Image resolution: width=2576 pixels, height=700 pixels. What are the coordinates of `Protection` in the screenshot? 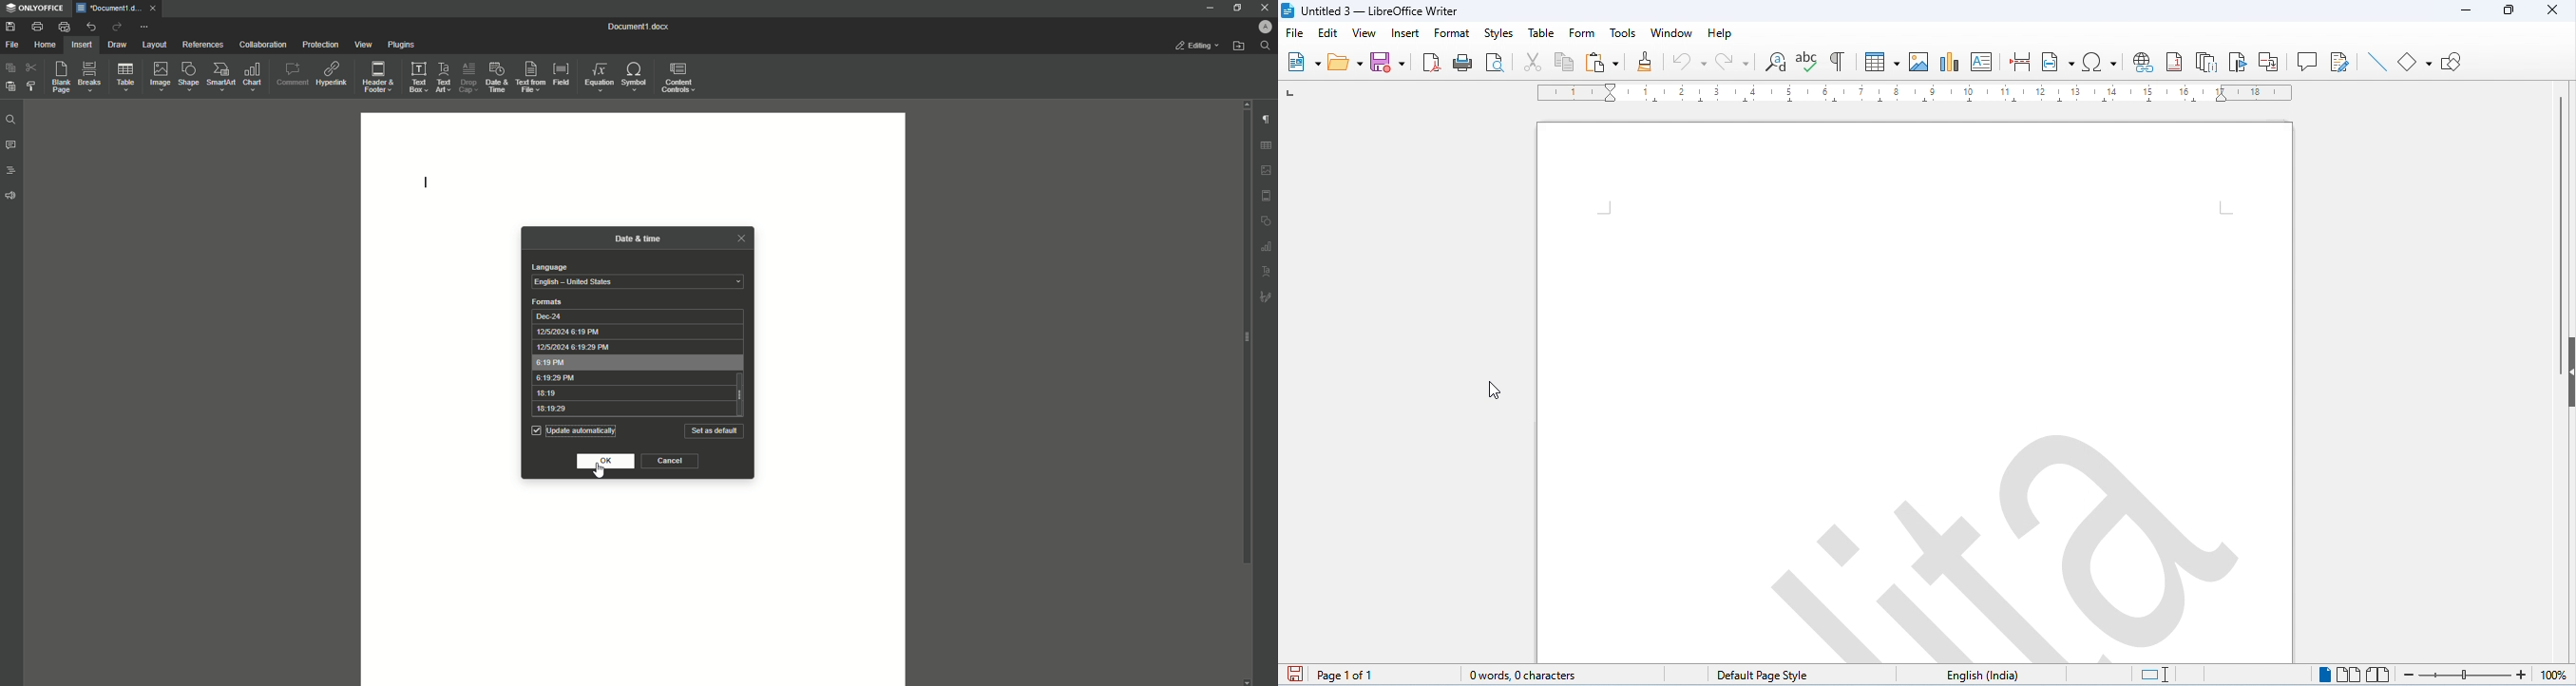 It's located at (318, 43).